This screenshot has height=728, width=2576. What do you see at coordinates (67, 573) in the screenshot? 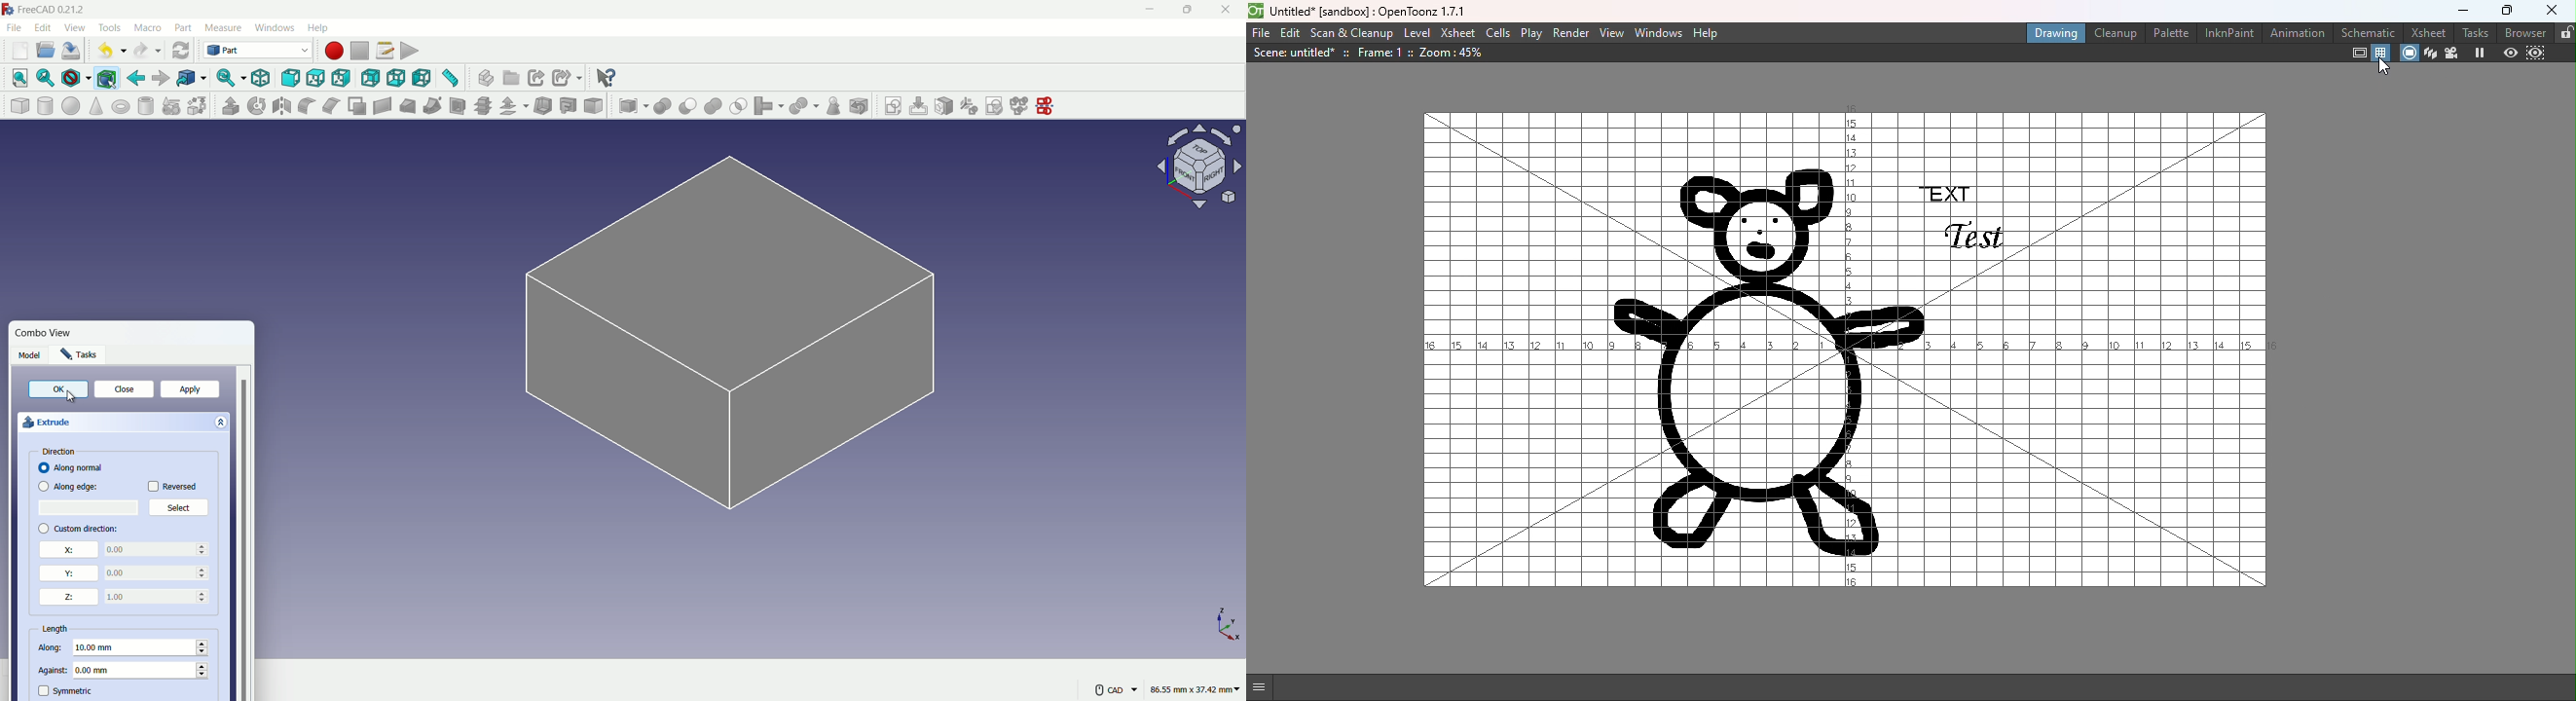
I see `y direction` at bounding box center [67, 573].